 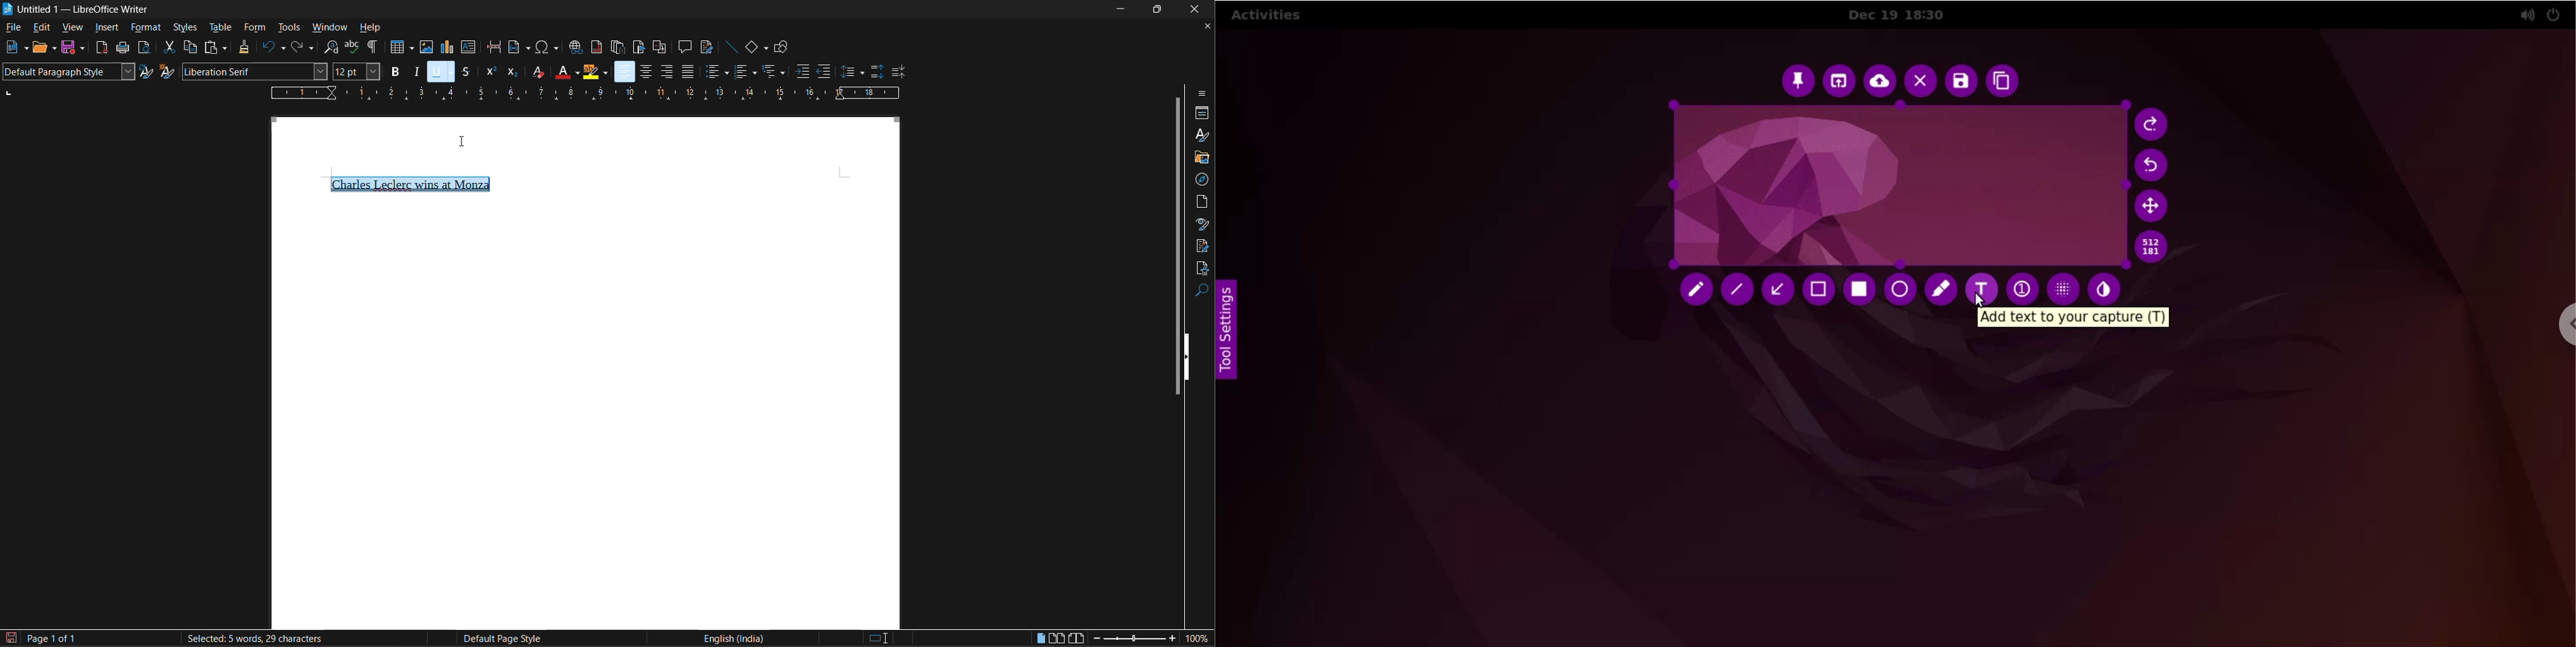 What do you see at coordinates (189, 47) in the screenshot?
I see `copy` at bounding box center [189, 47].